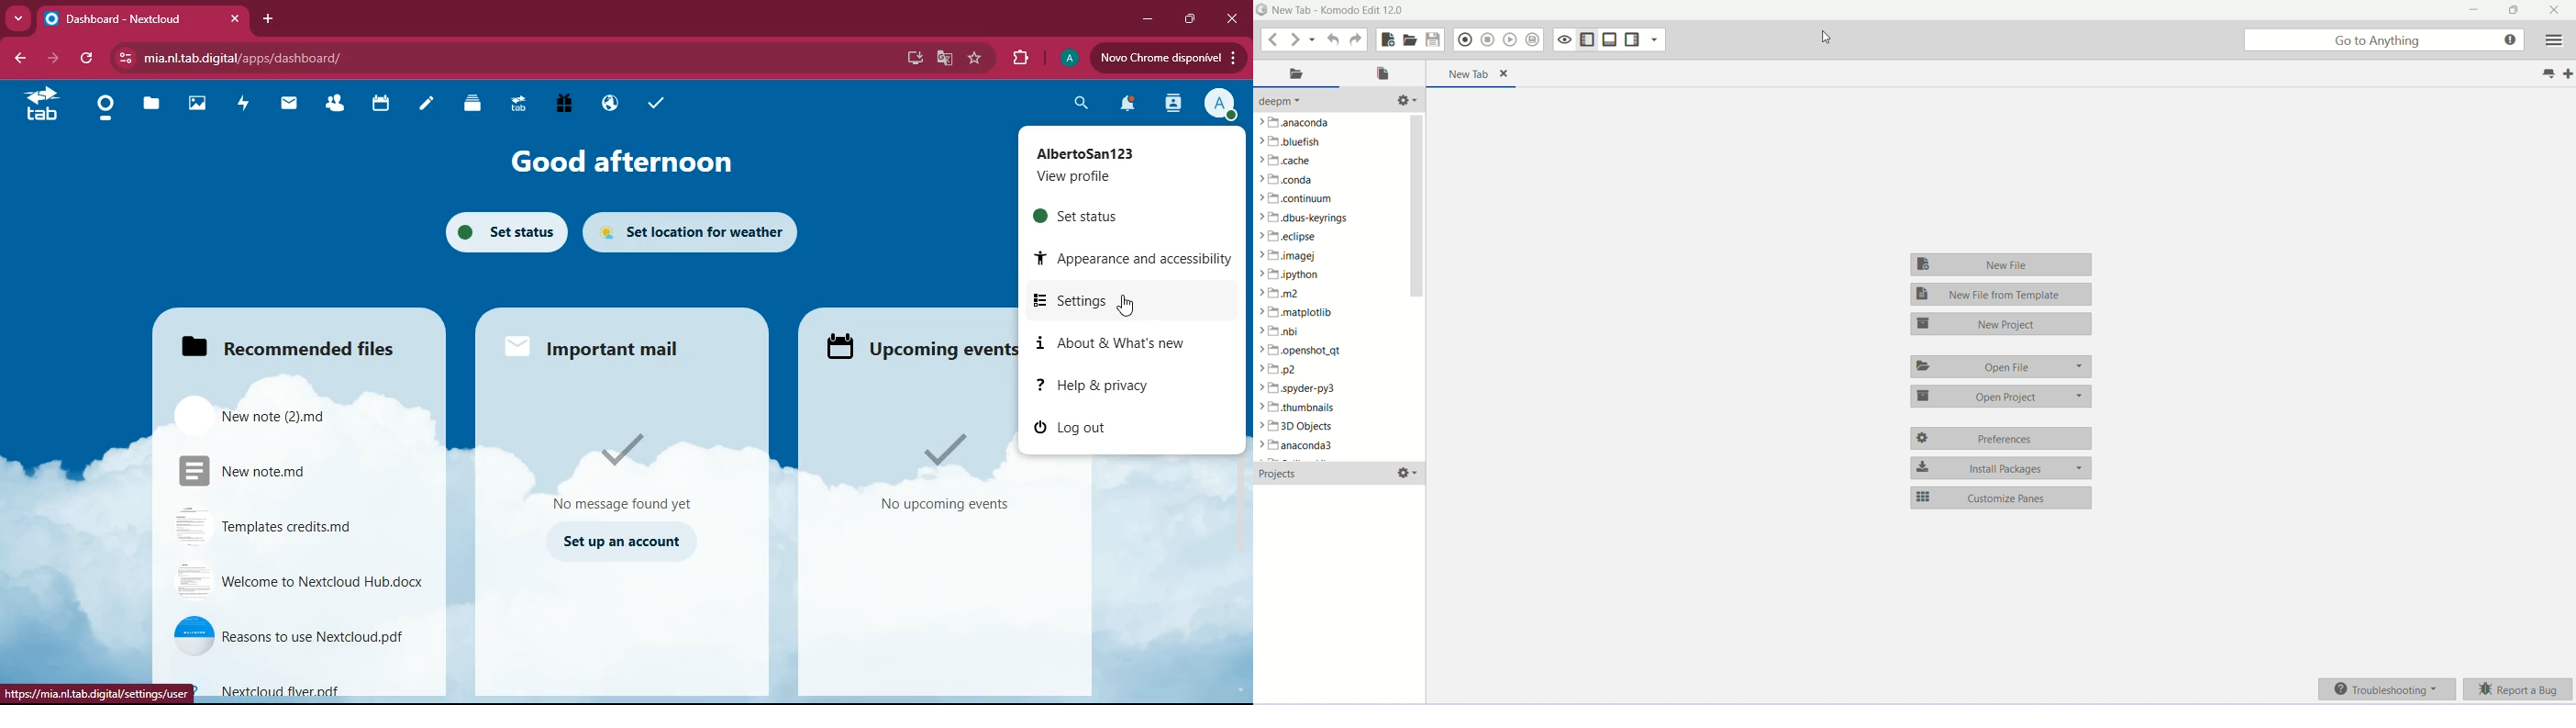  I want to click on directory related function, so click(1408, 473).